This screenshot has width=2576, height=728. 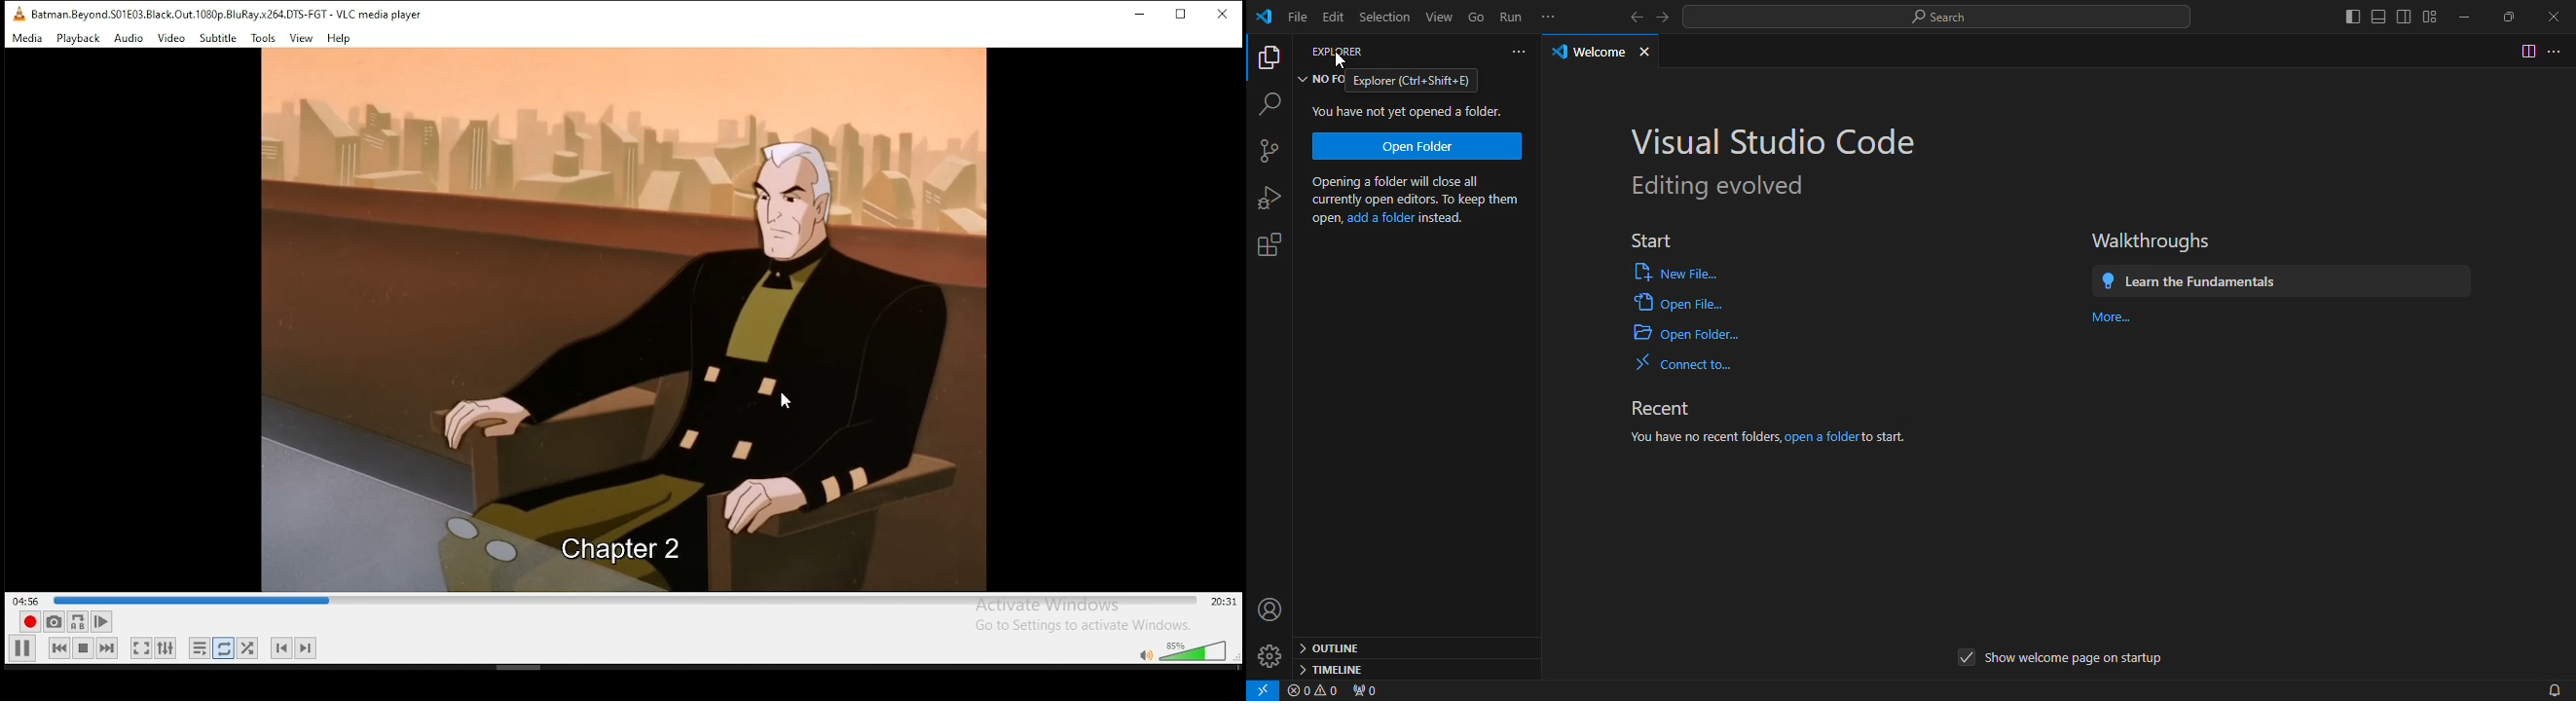 I want to click on Tools., so click(x=263, y=40).